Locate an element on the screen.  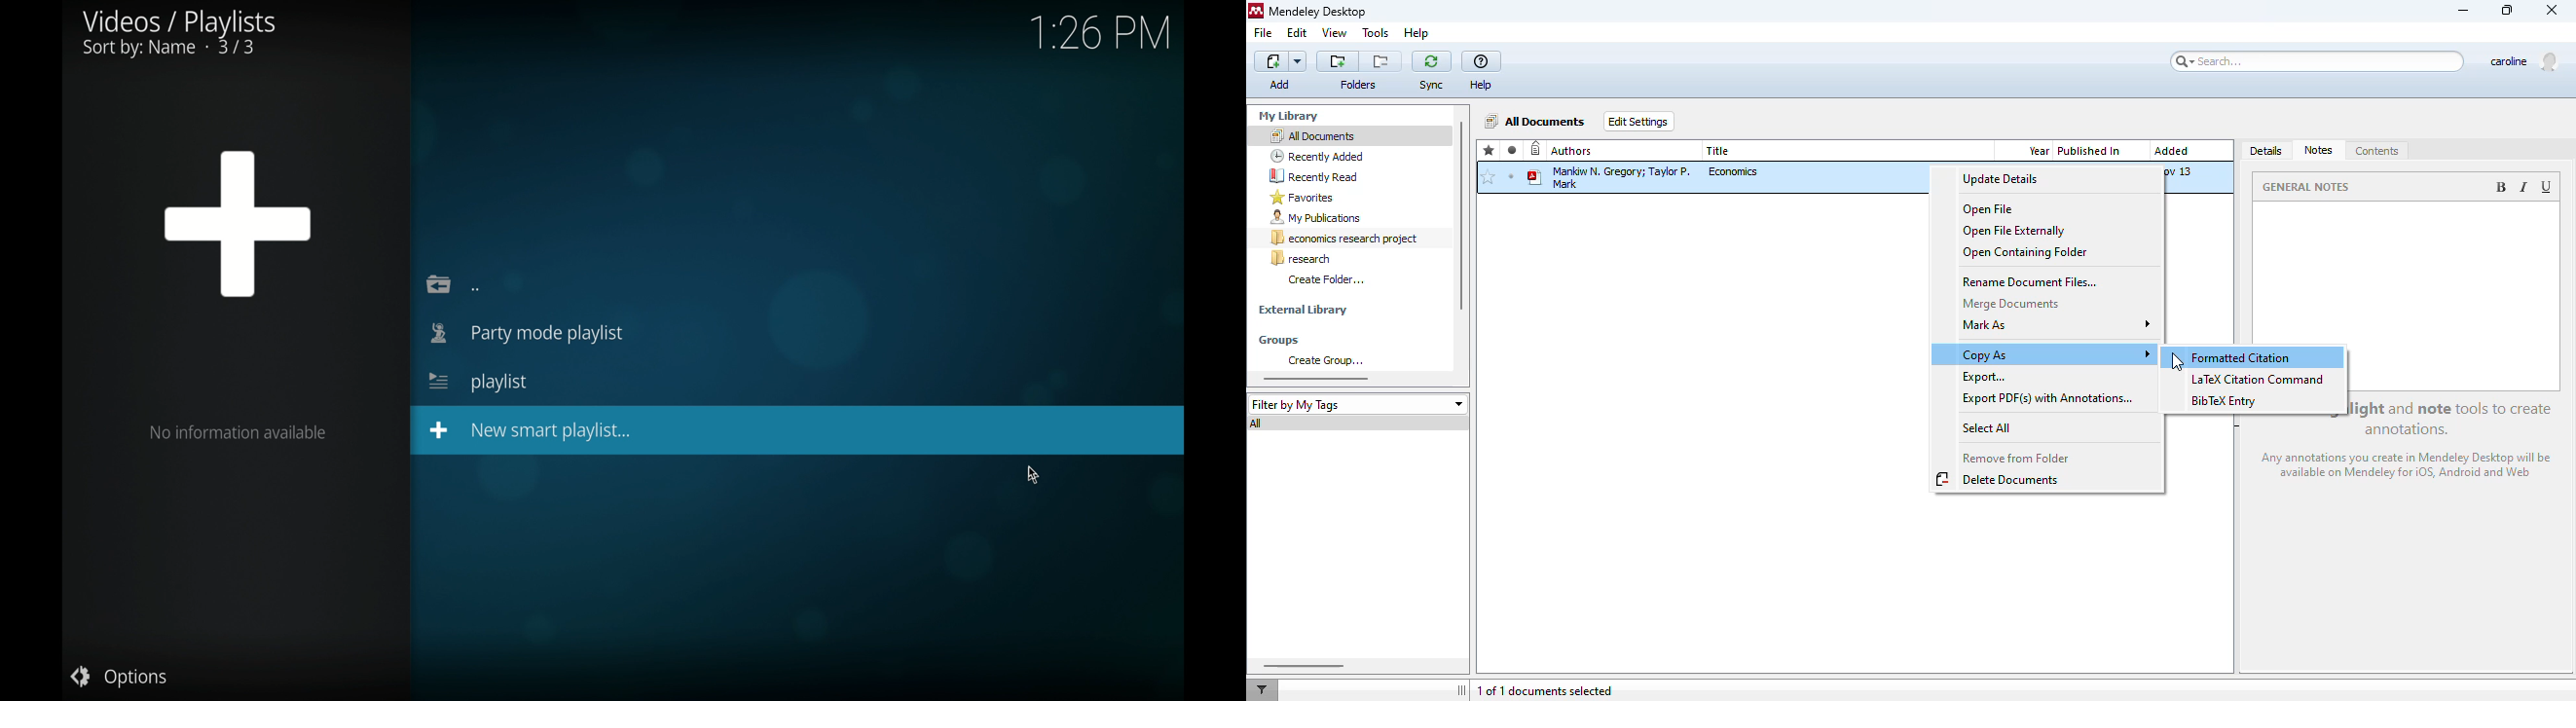
LaTex citation command is located at coordinates (2261, 379).